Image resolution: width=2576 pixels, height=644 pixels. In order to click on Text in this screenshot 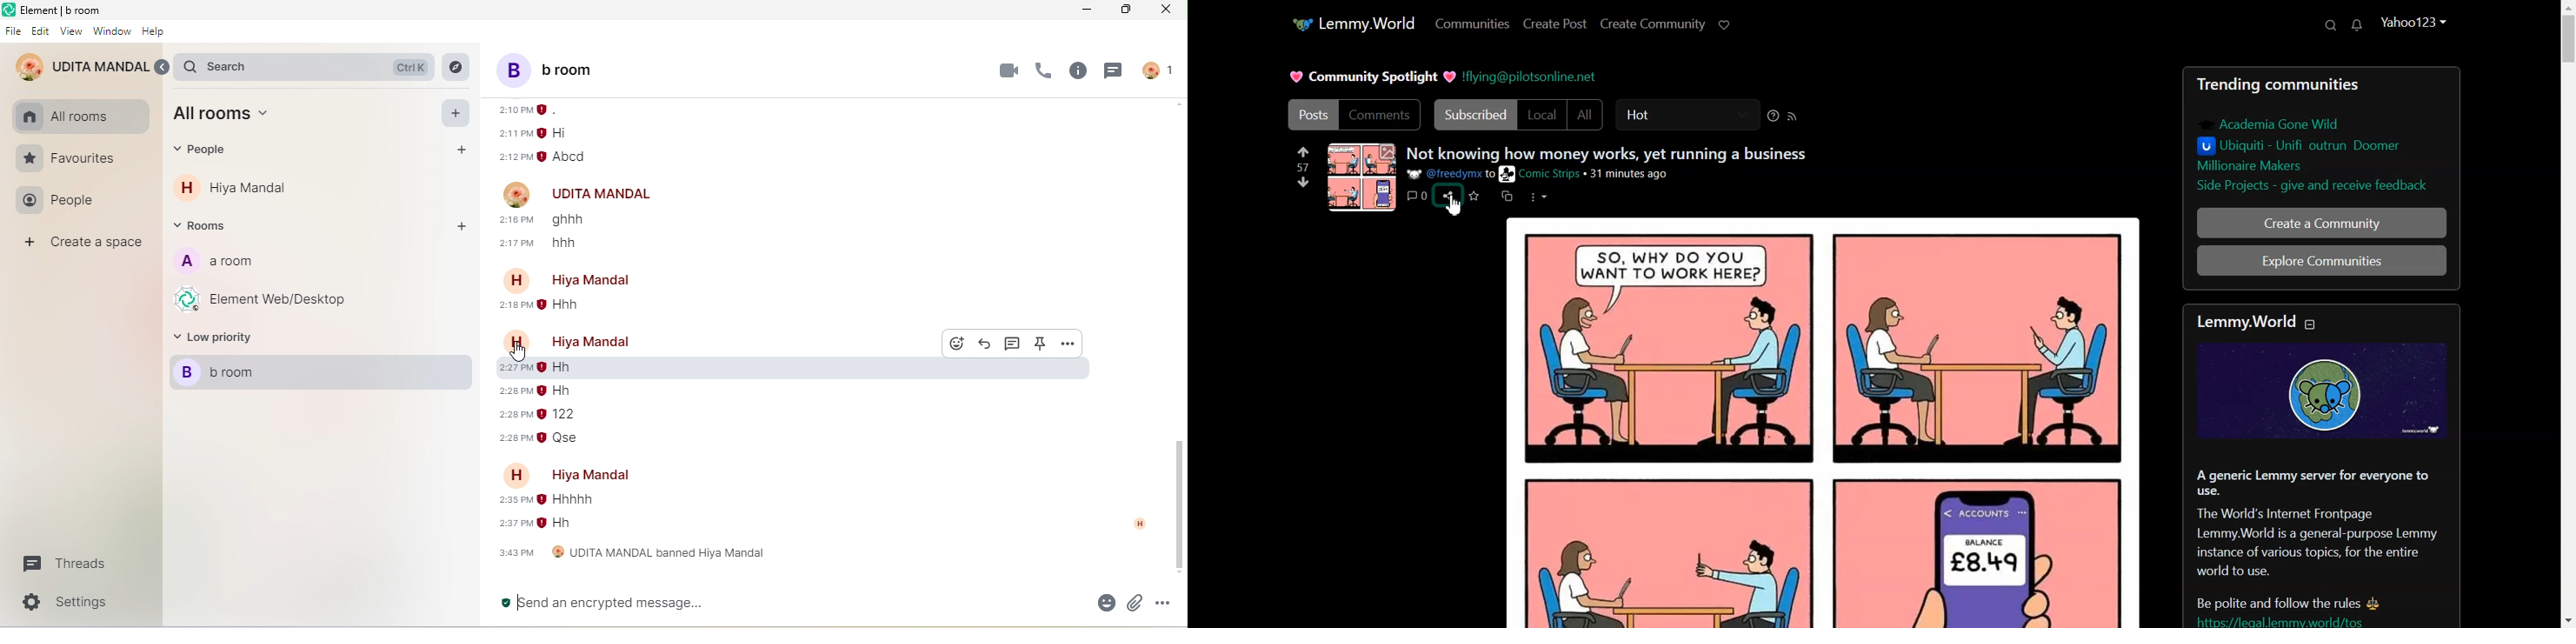, I will do `click(1608, 154)`.